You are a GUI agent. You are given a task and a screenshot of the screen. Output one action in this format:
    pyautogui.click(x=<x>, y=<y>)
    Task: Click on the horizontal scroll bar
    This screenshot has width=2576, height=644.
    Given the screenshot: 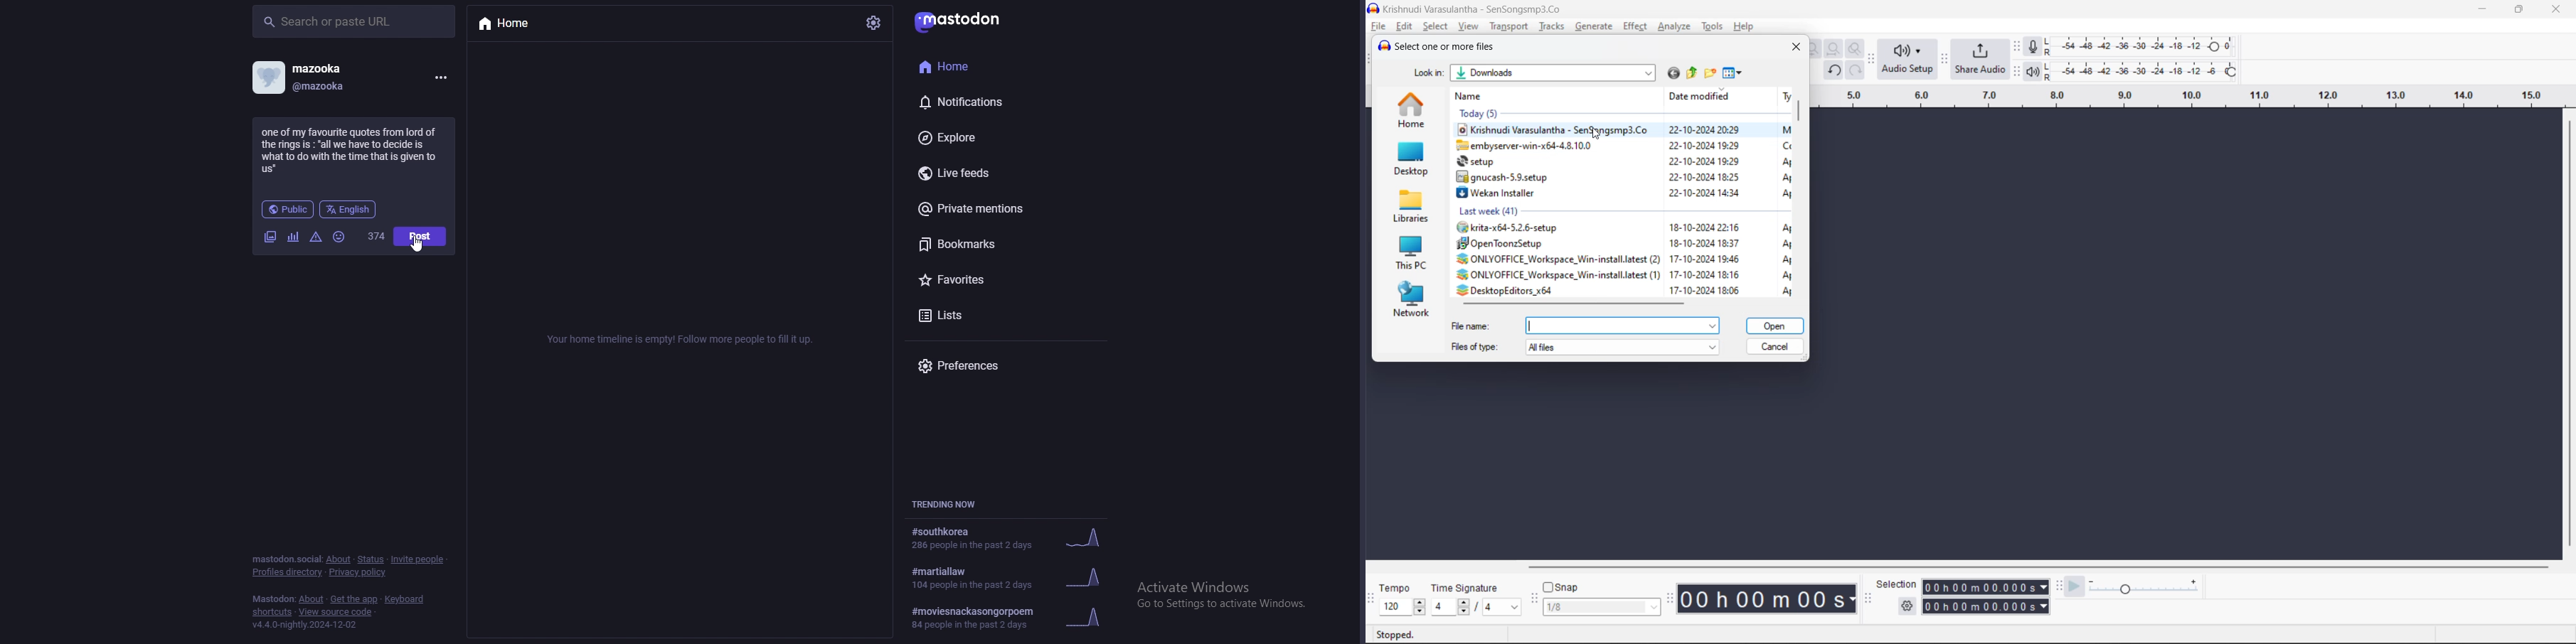 What is the action you would take?
    pyautogui.click(x=1579, y=304)
    